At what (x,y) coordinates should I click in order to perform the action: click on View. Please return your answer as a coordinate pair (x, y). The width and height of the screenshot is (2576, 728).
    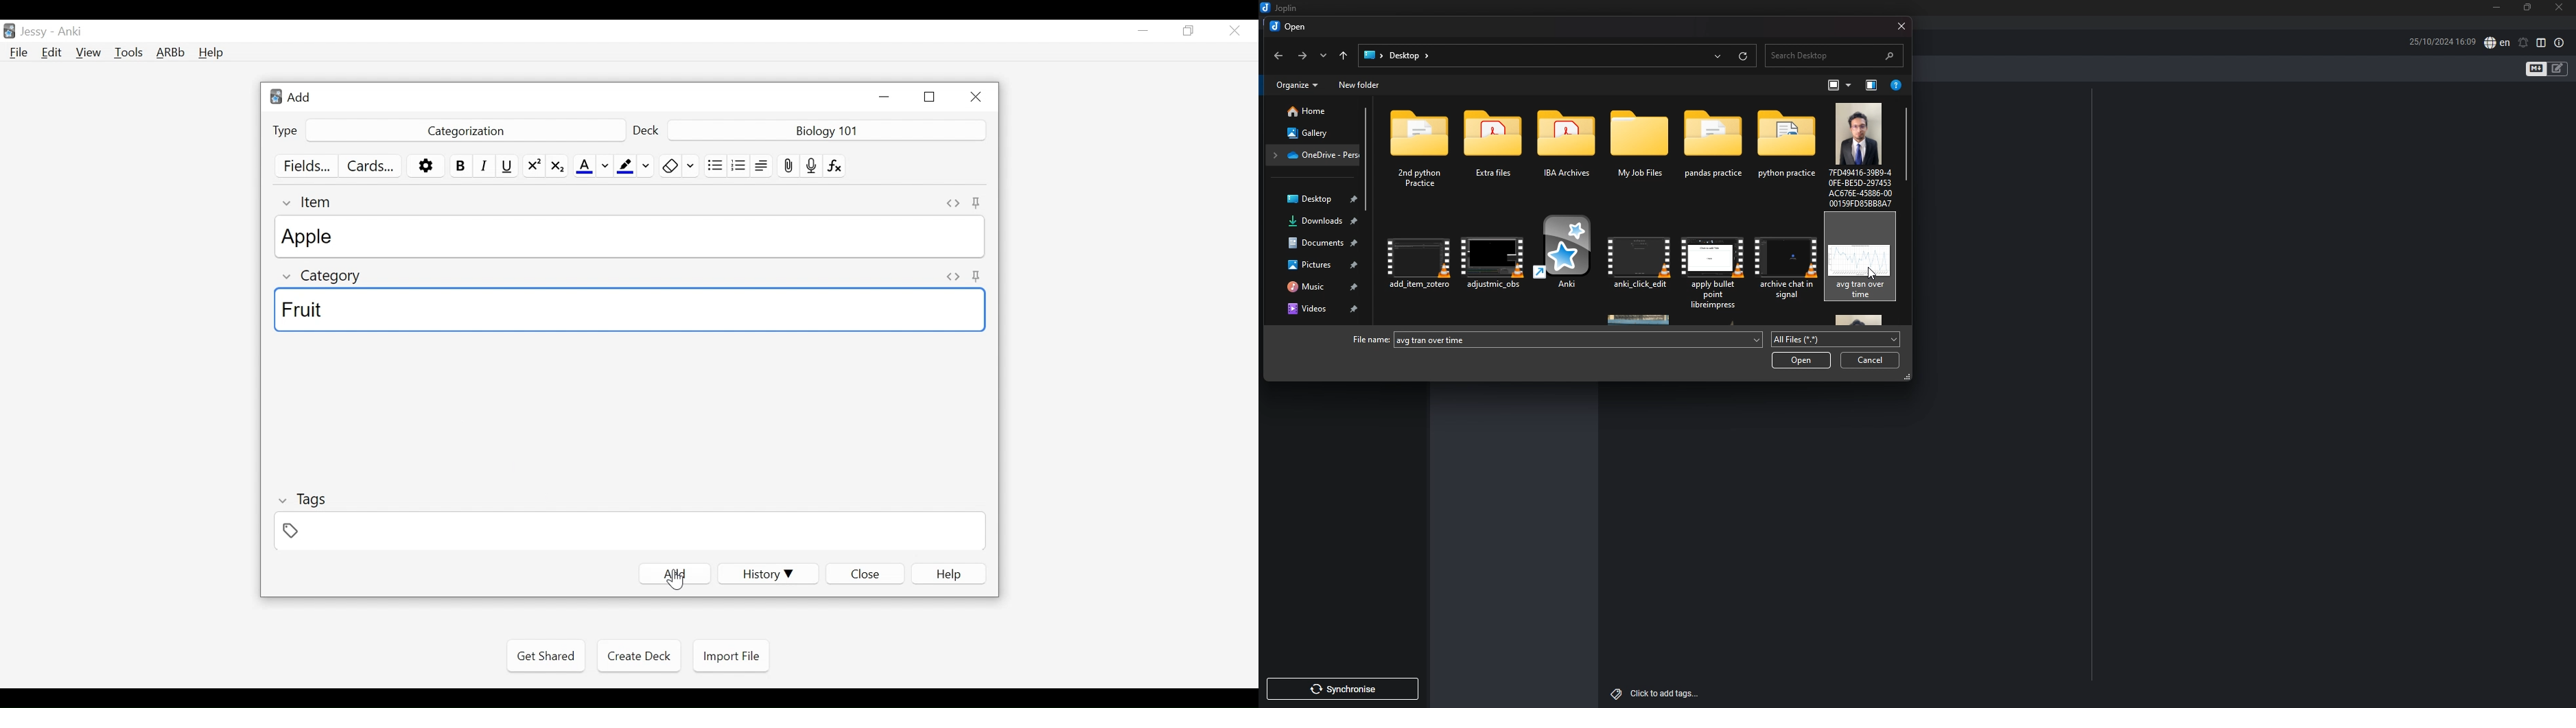
    Looking at the image, I should click on (89, 52).